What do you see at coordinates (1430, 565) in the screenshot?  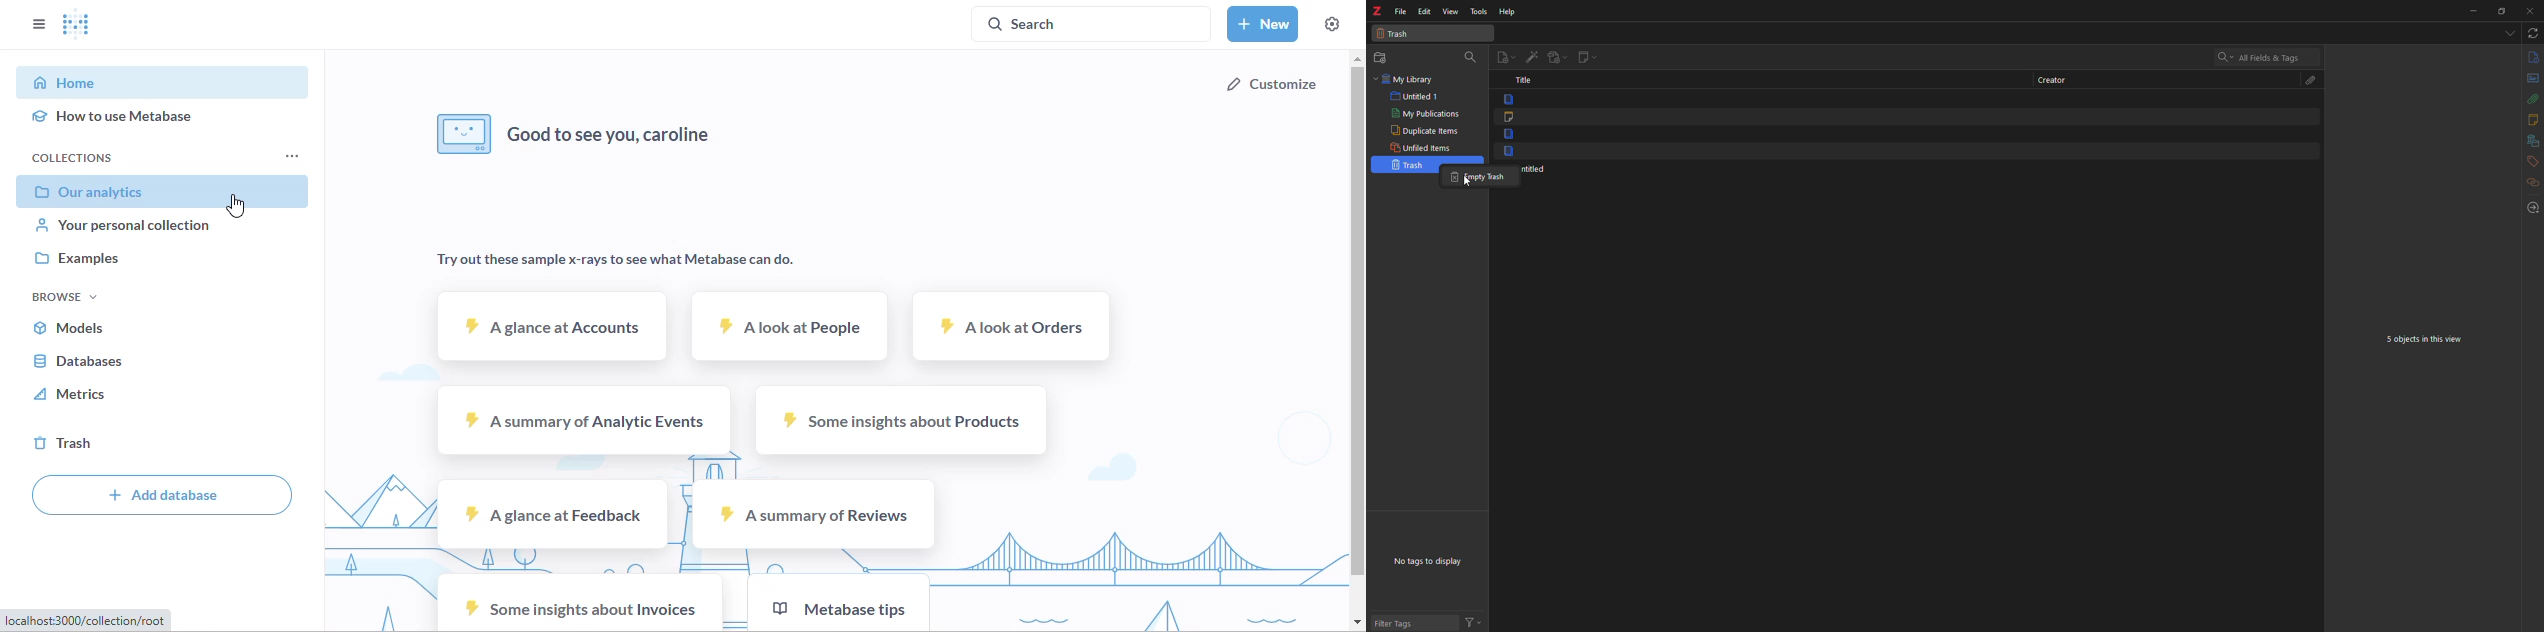 I see `no tags` at bounding box center [1430, 565].